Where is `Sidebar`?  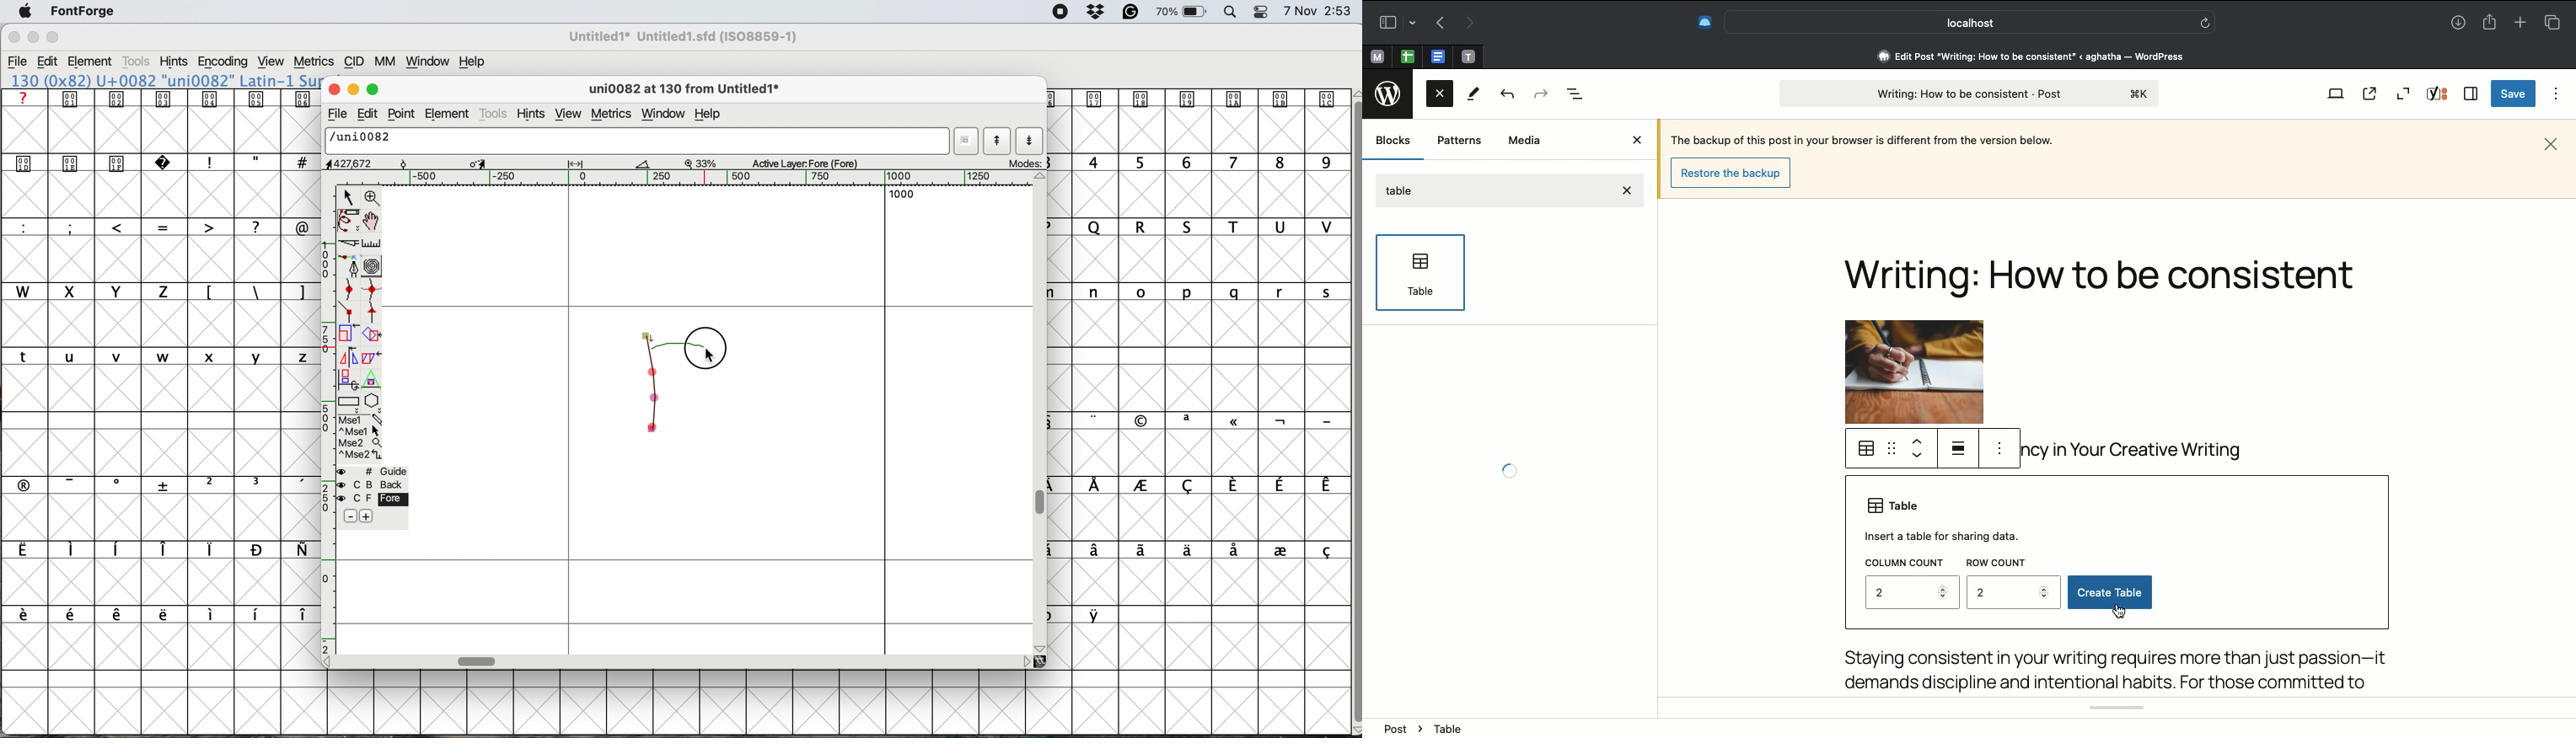 Sidebar is located at coordinates (2471, 93).